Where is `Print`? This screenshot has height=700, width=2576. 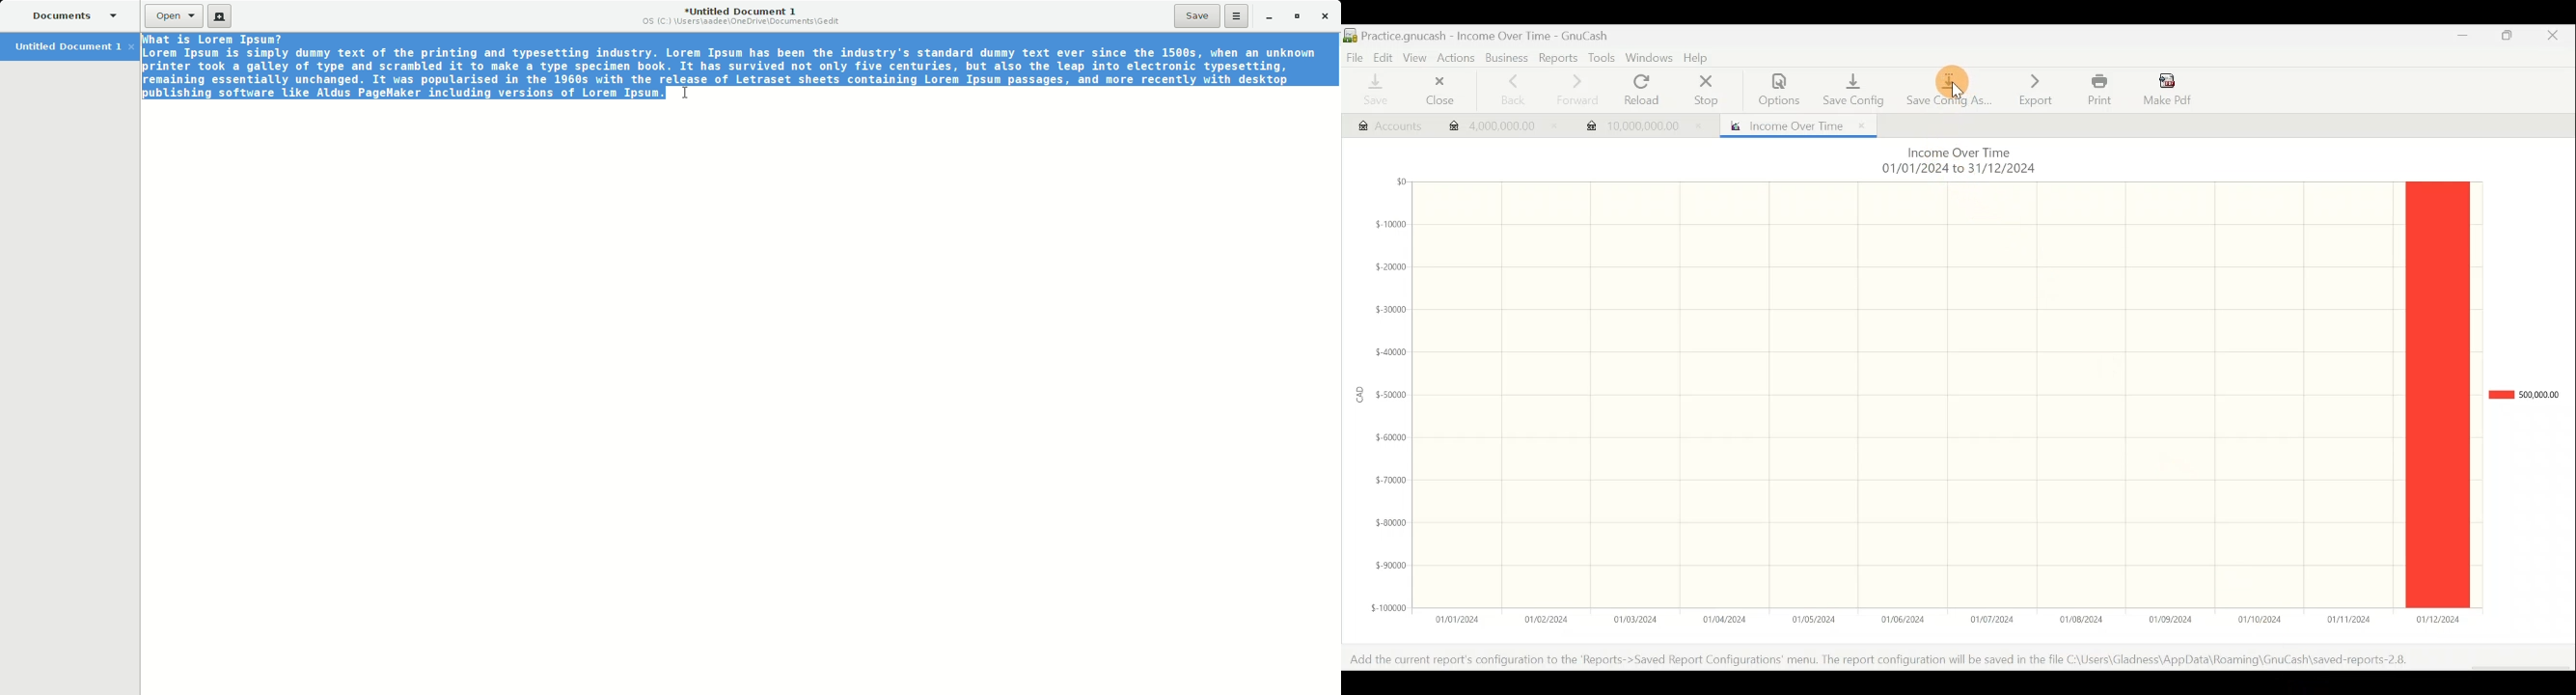
Print is located at coordinates (2097, 90).